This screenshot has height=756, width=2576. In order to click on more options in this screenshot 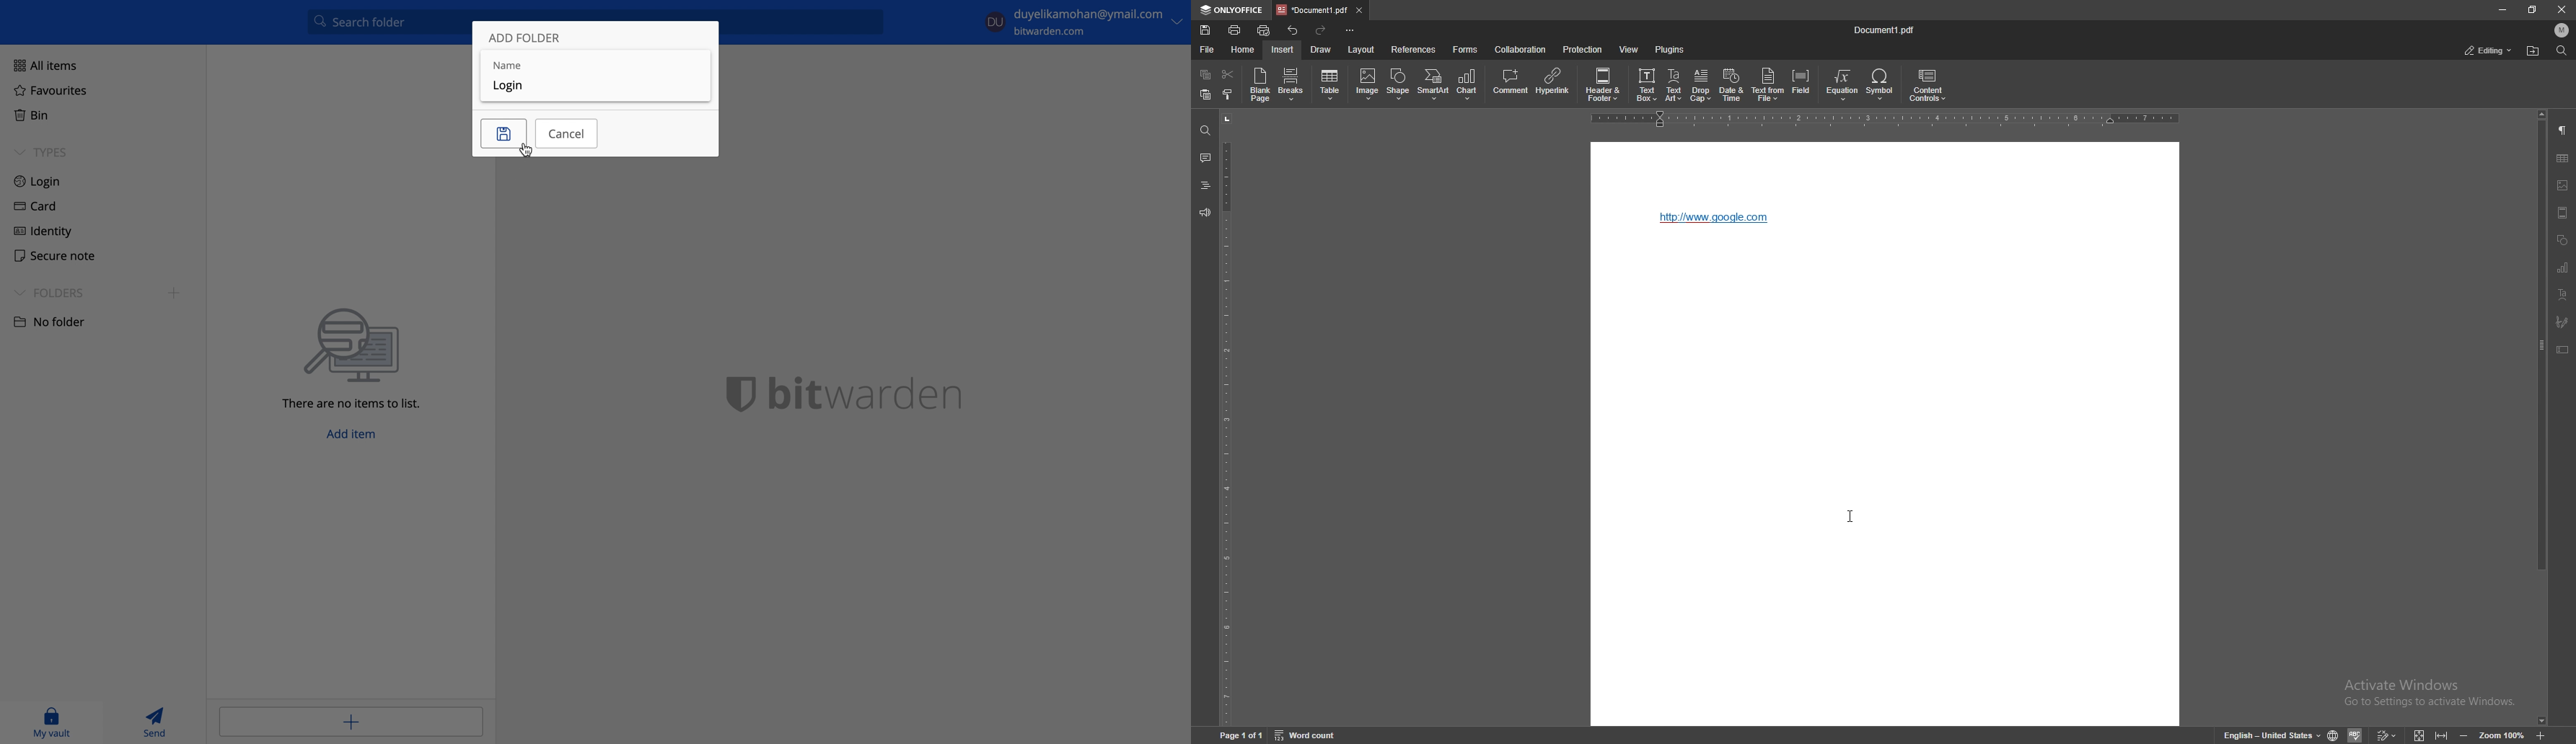, I will do `click(1180, 21)`.